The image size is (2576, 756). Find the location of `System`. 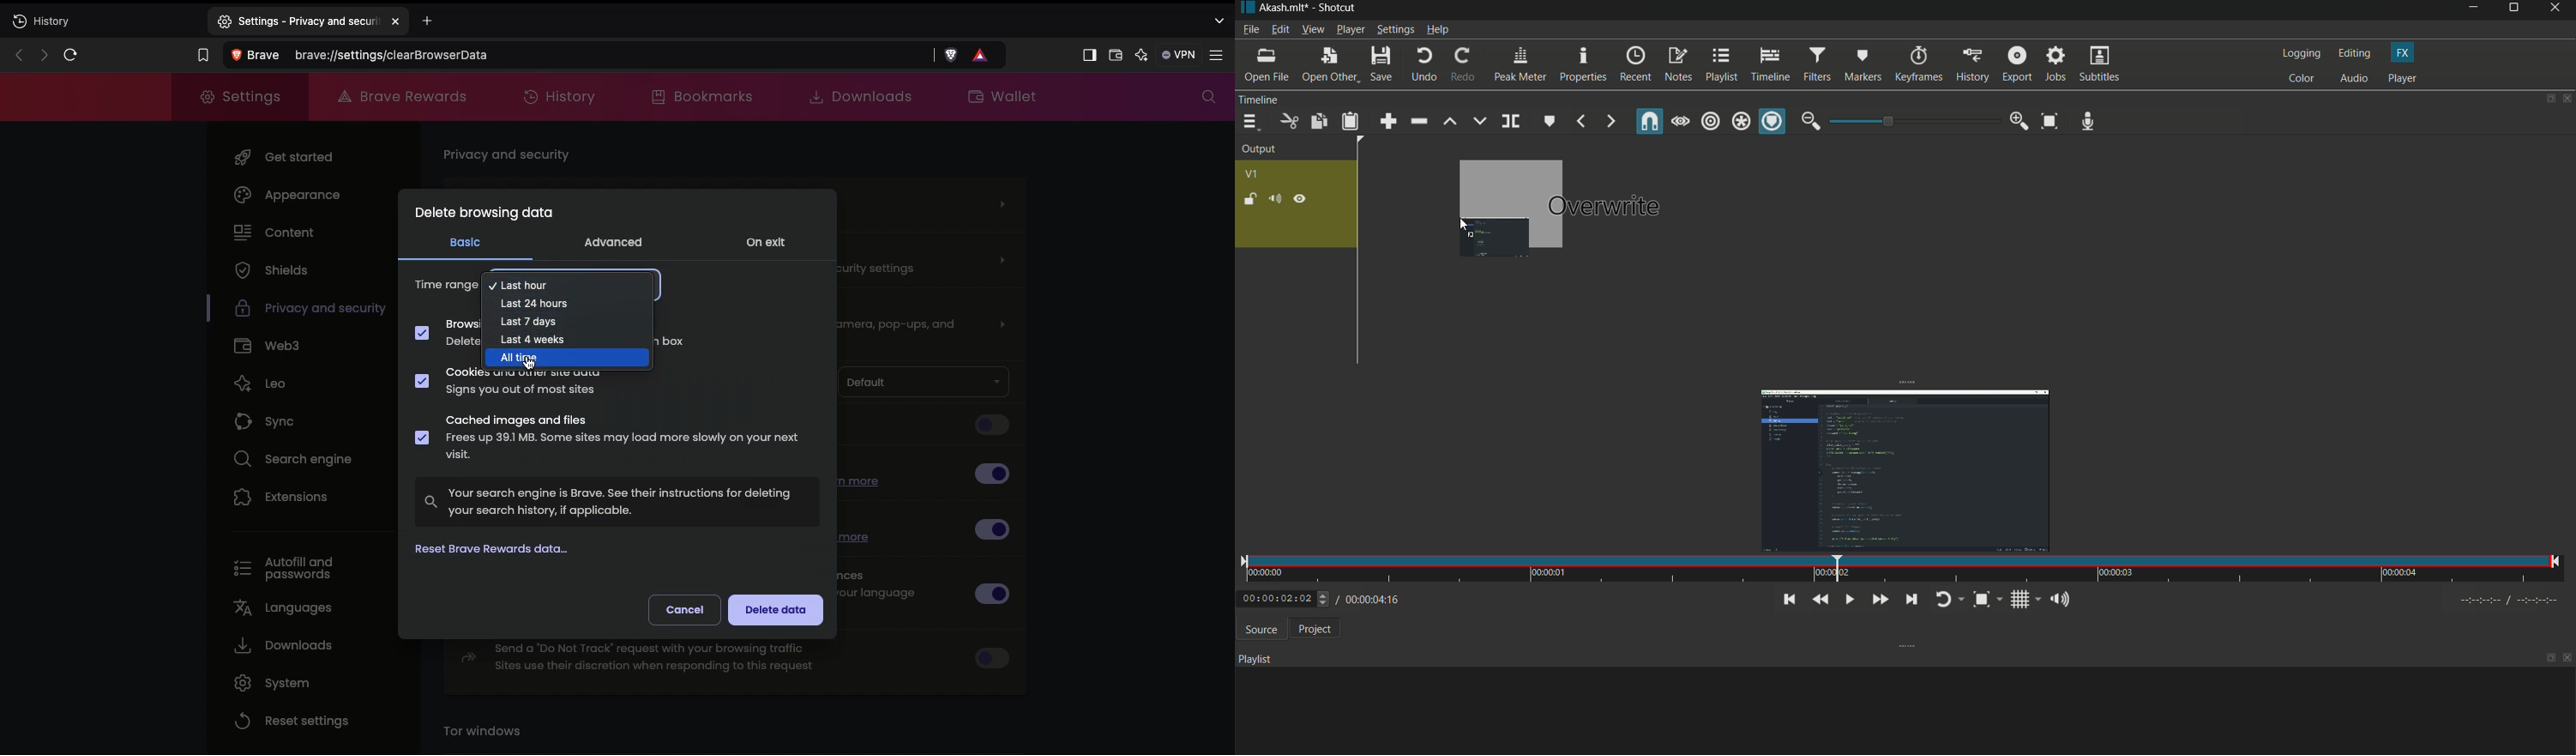

System is located at coordinates (272, 683).